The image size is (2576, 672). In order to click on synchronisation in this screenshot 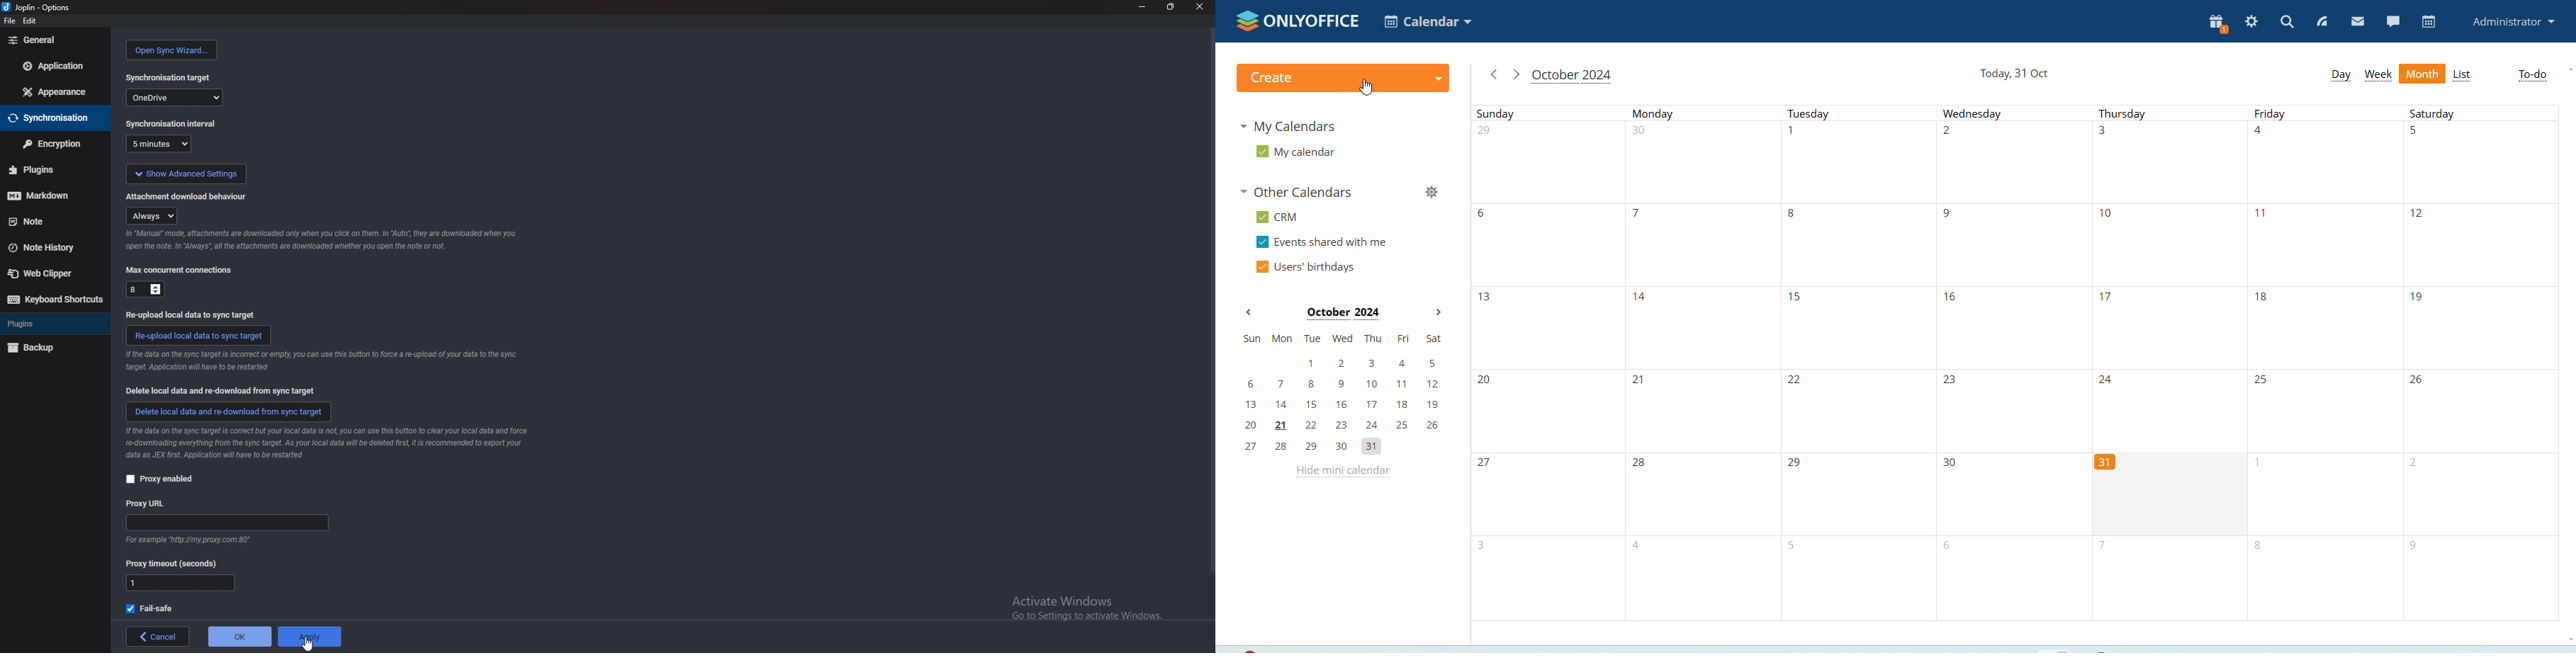, I will do `click(52, 118)`.